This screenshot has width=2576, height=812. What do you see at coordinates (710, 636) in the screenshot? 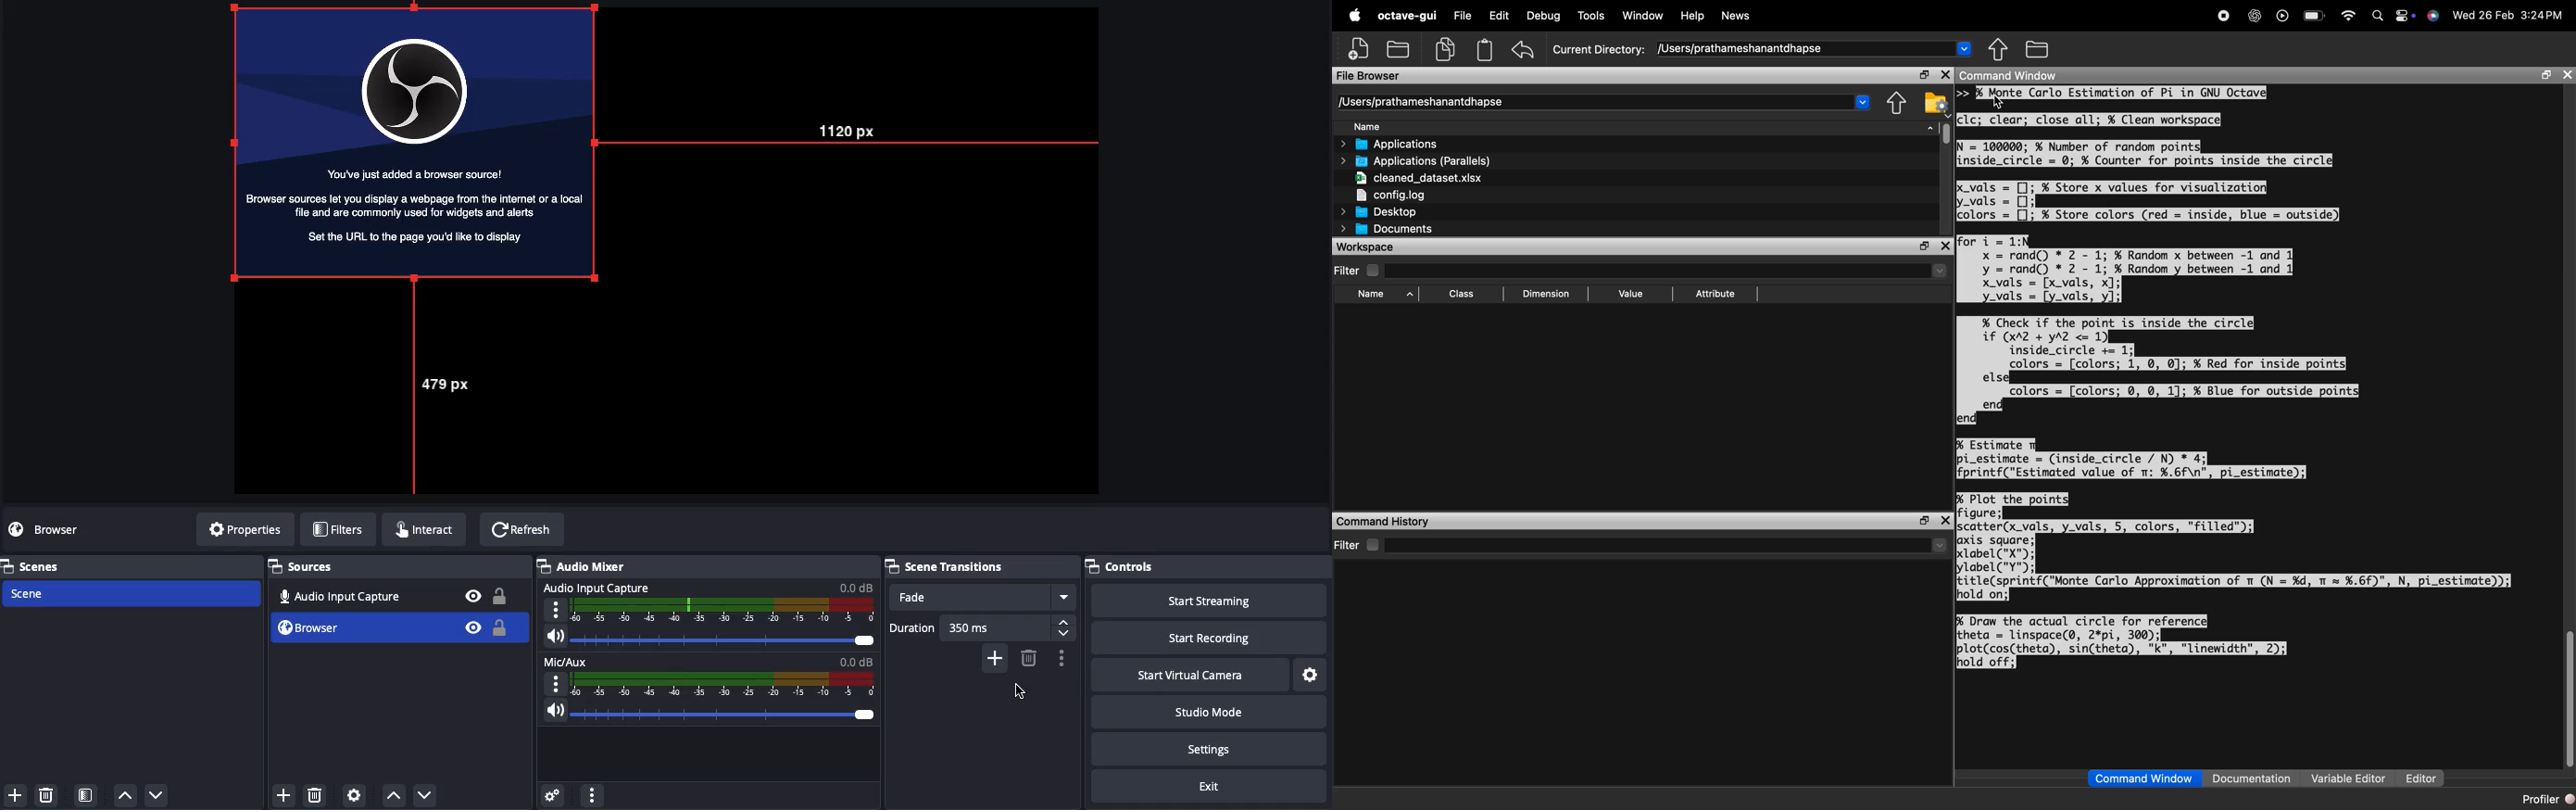
I see `Volume` at bounding box center [710, 636].